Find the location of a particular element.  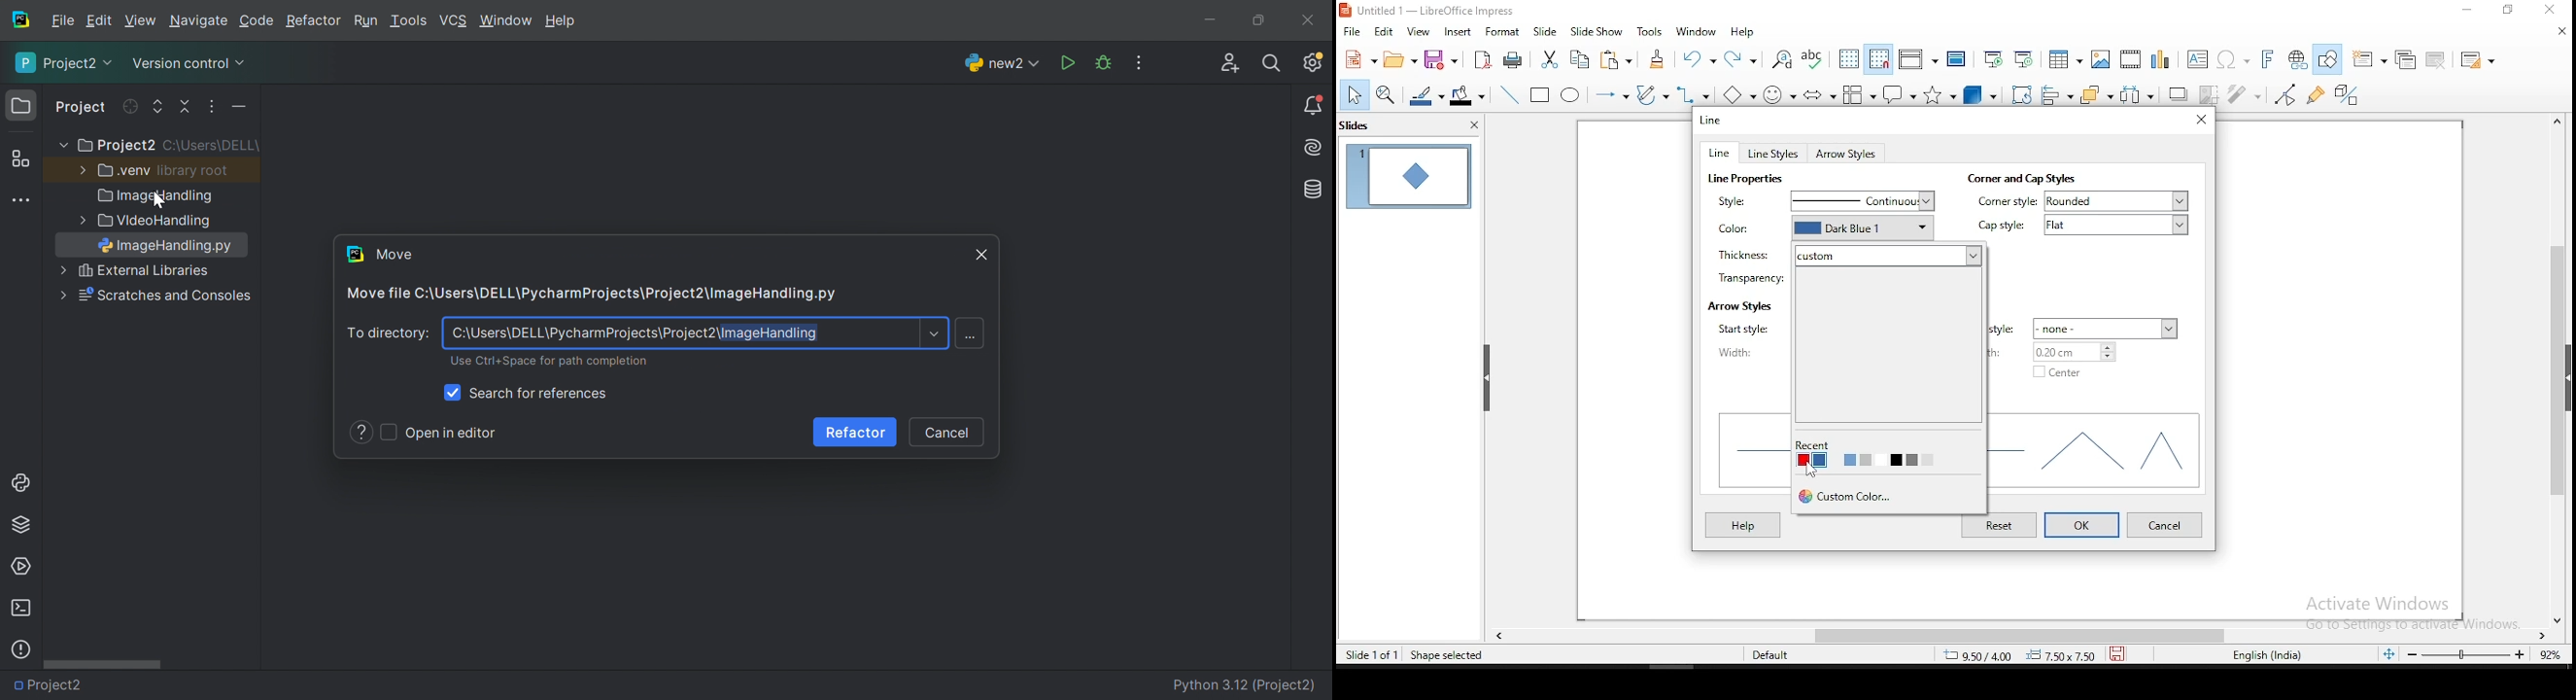

arrow styles is located at coordinates (1847, 155).